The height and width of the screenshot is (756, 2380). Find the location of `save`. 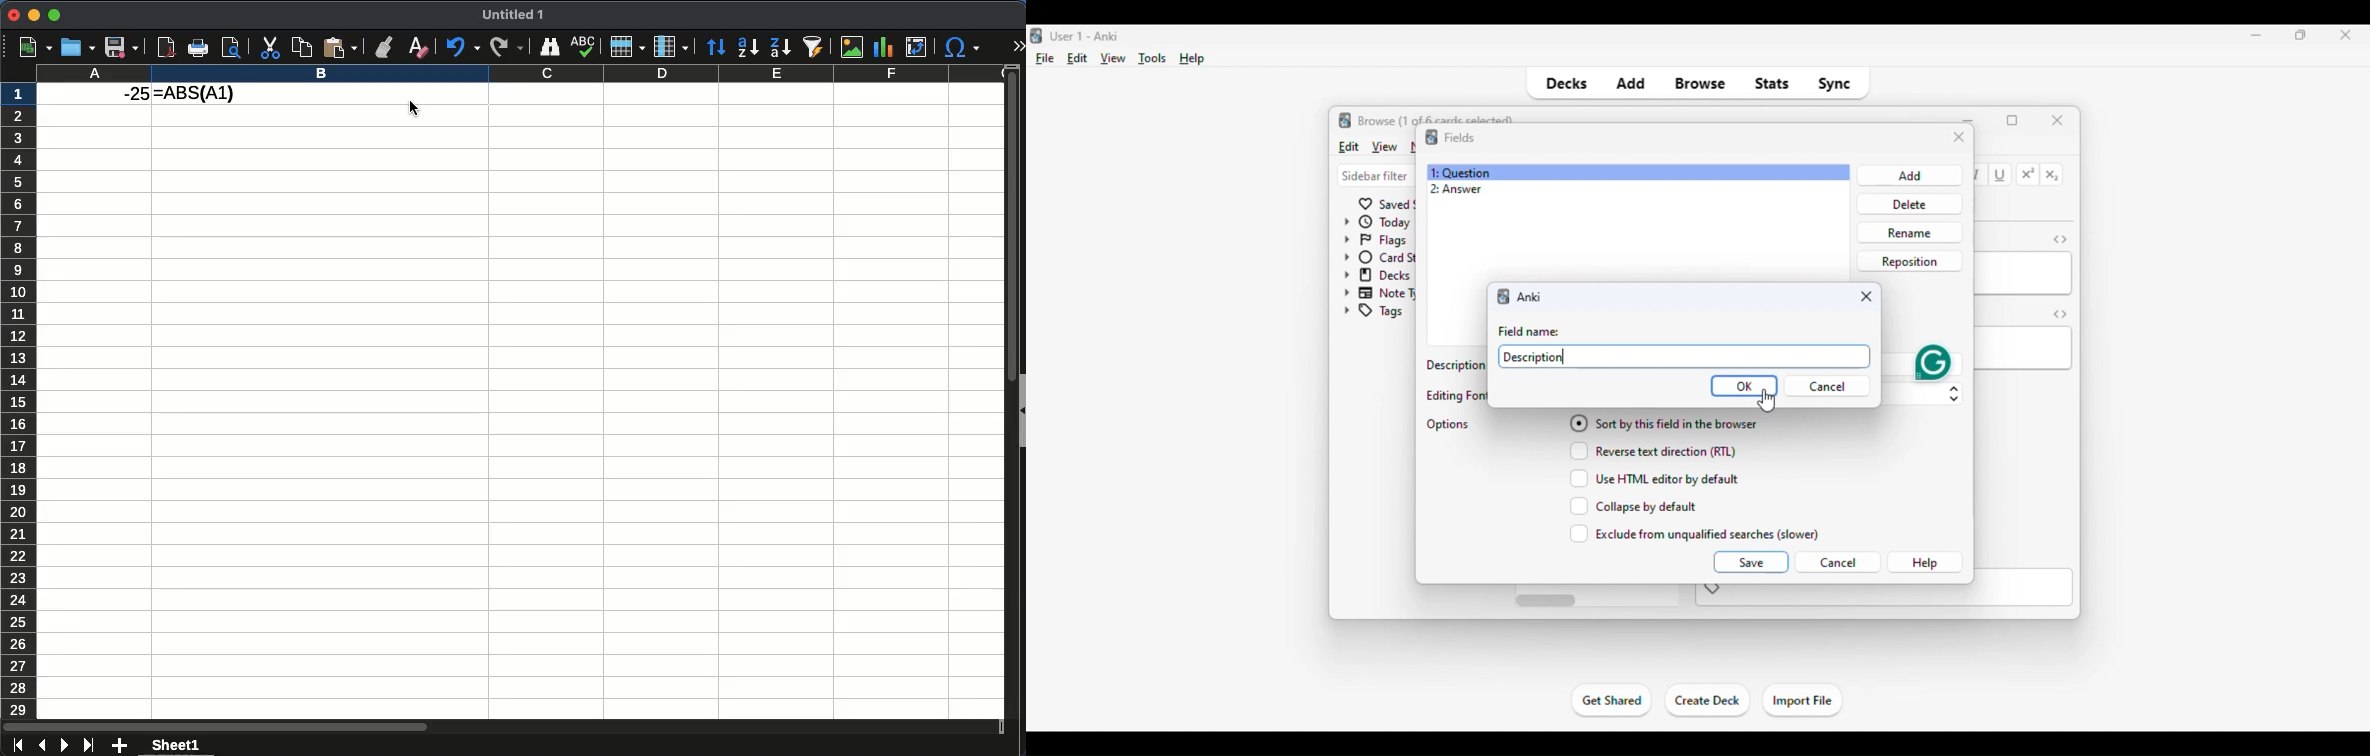

save is located at coordinates (122, 47).